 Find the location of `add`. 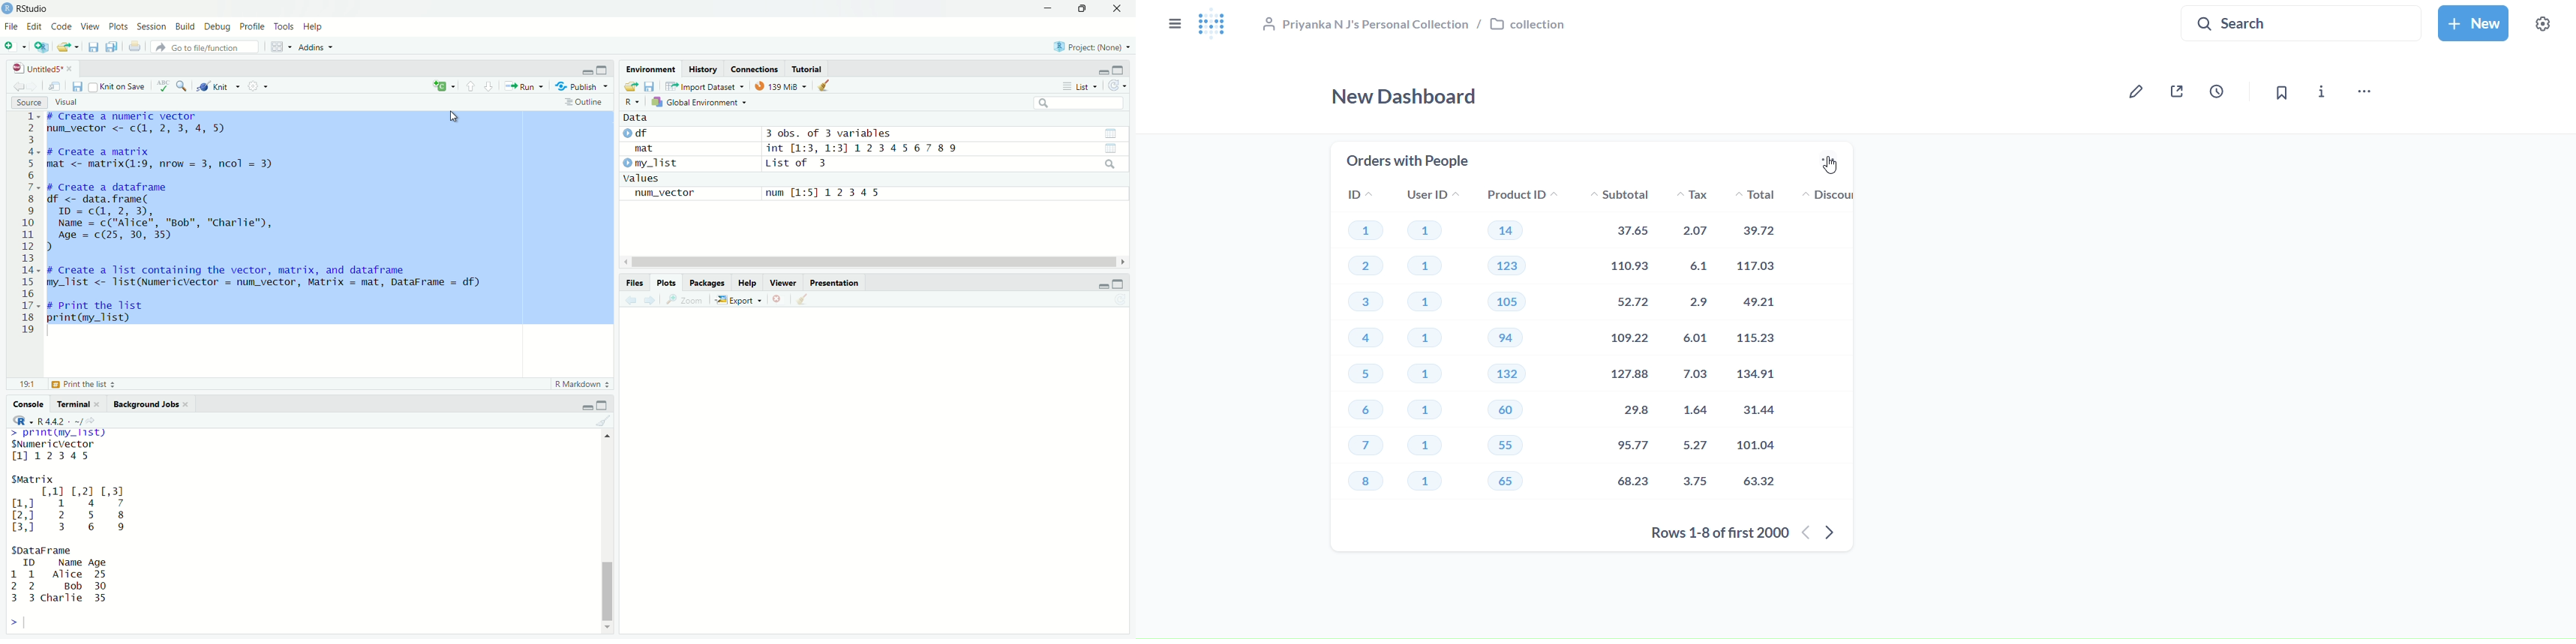

add is located at coordinates (443, 86).